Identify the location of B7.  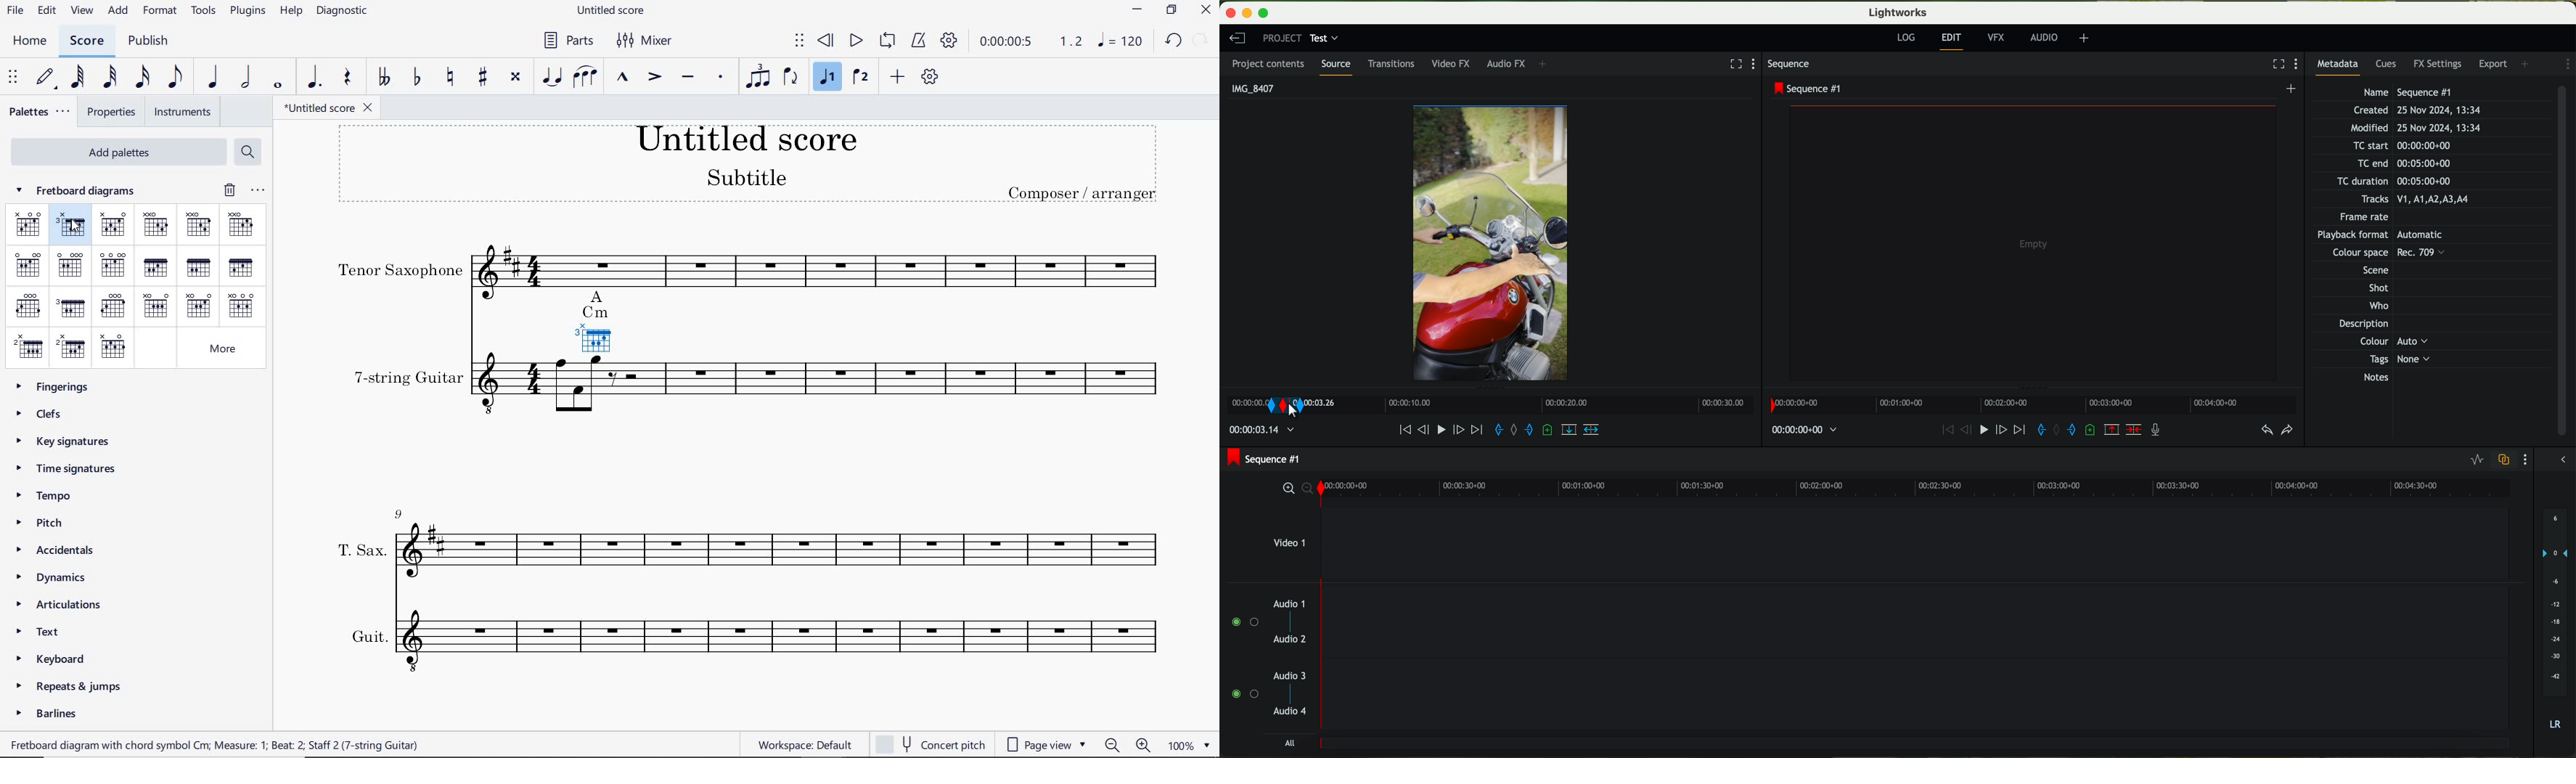
(115, 348).